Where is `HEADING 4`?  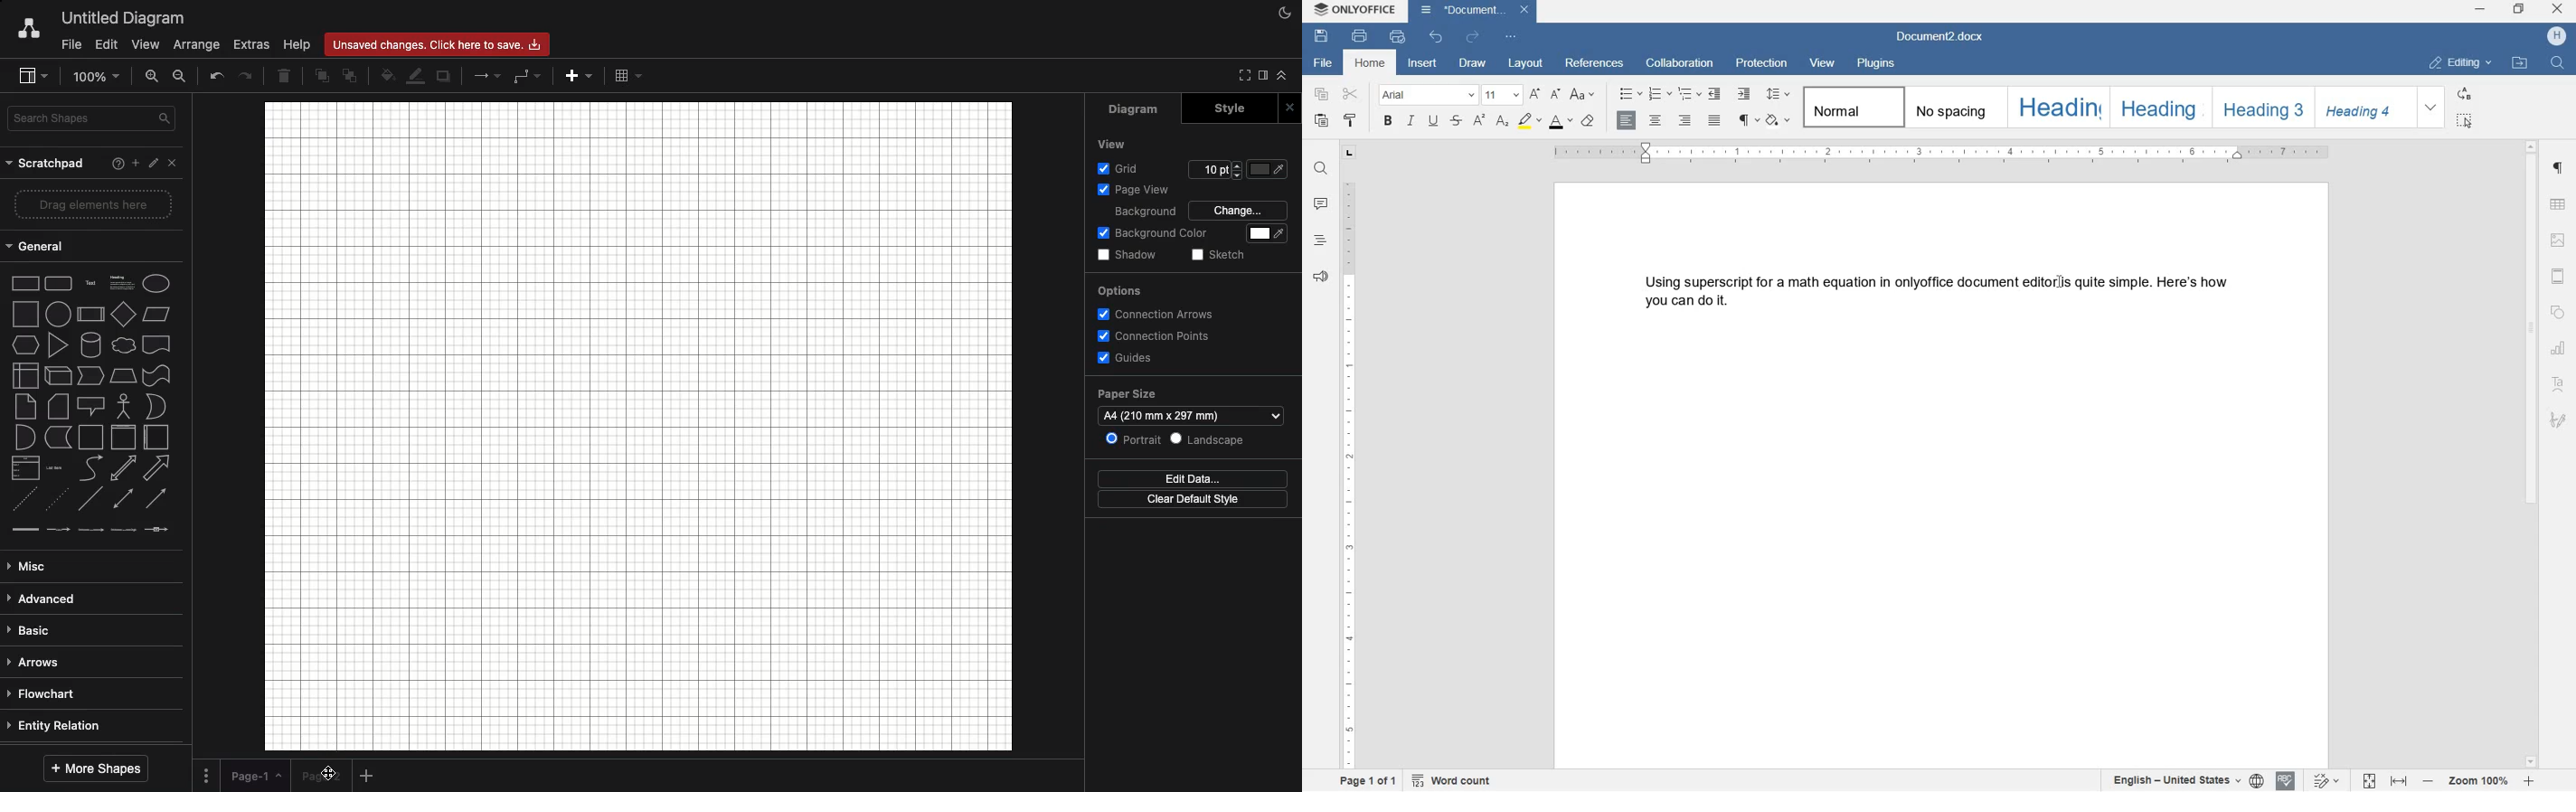
HEADING 4 is located at coordinates (2364, 108).